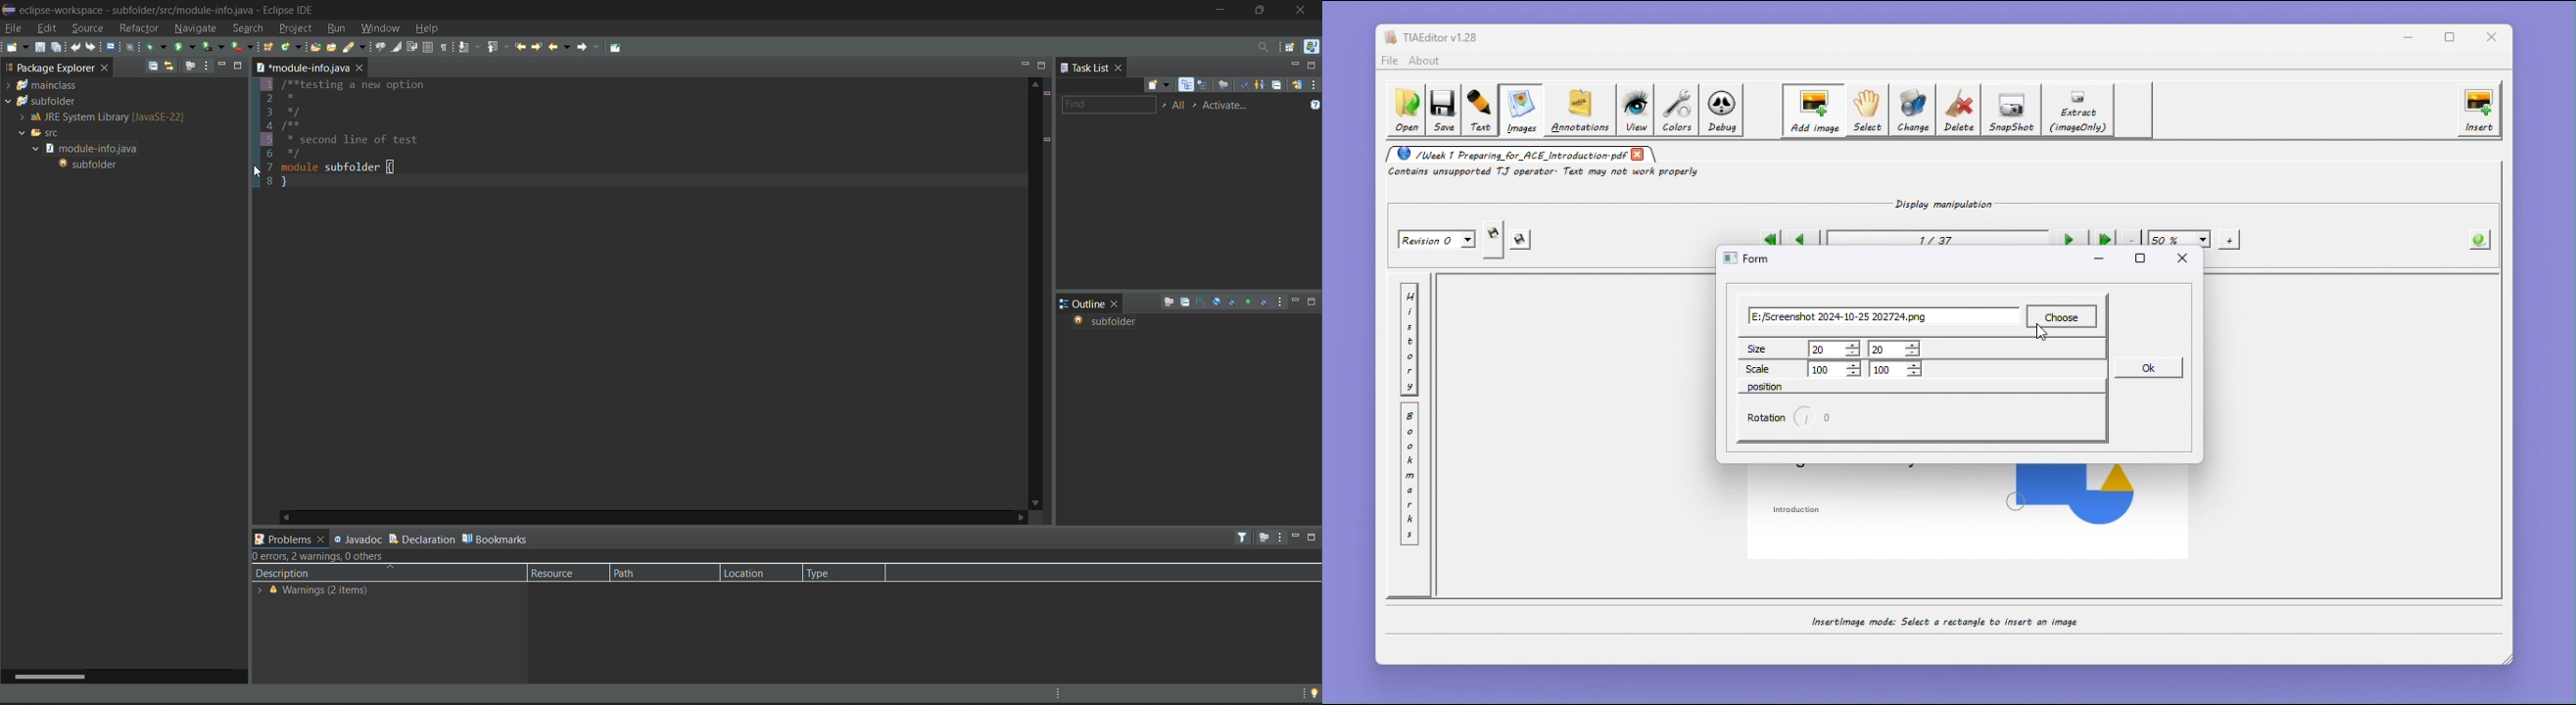  Describe the element at coordinates (1294, 535) in the screenshot. I see `minimize` at that location.